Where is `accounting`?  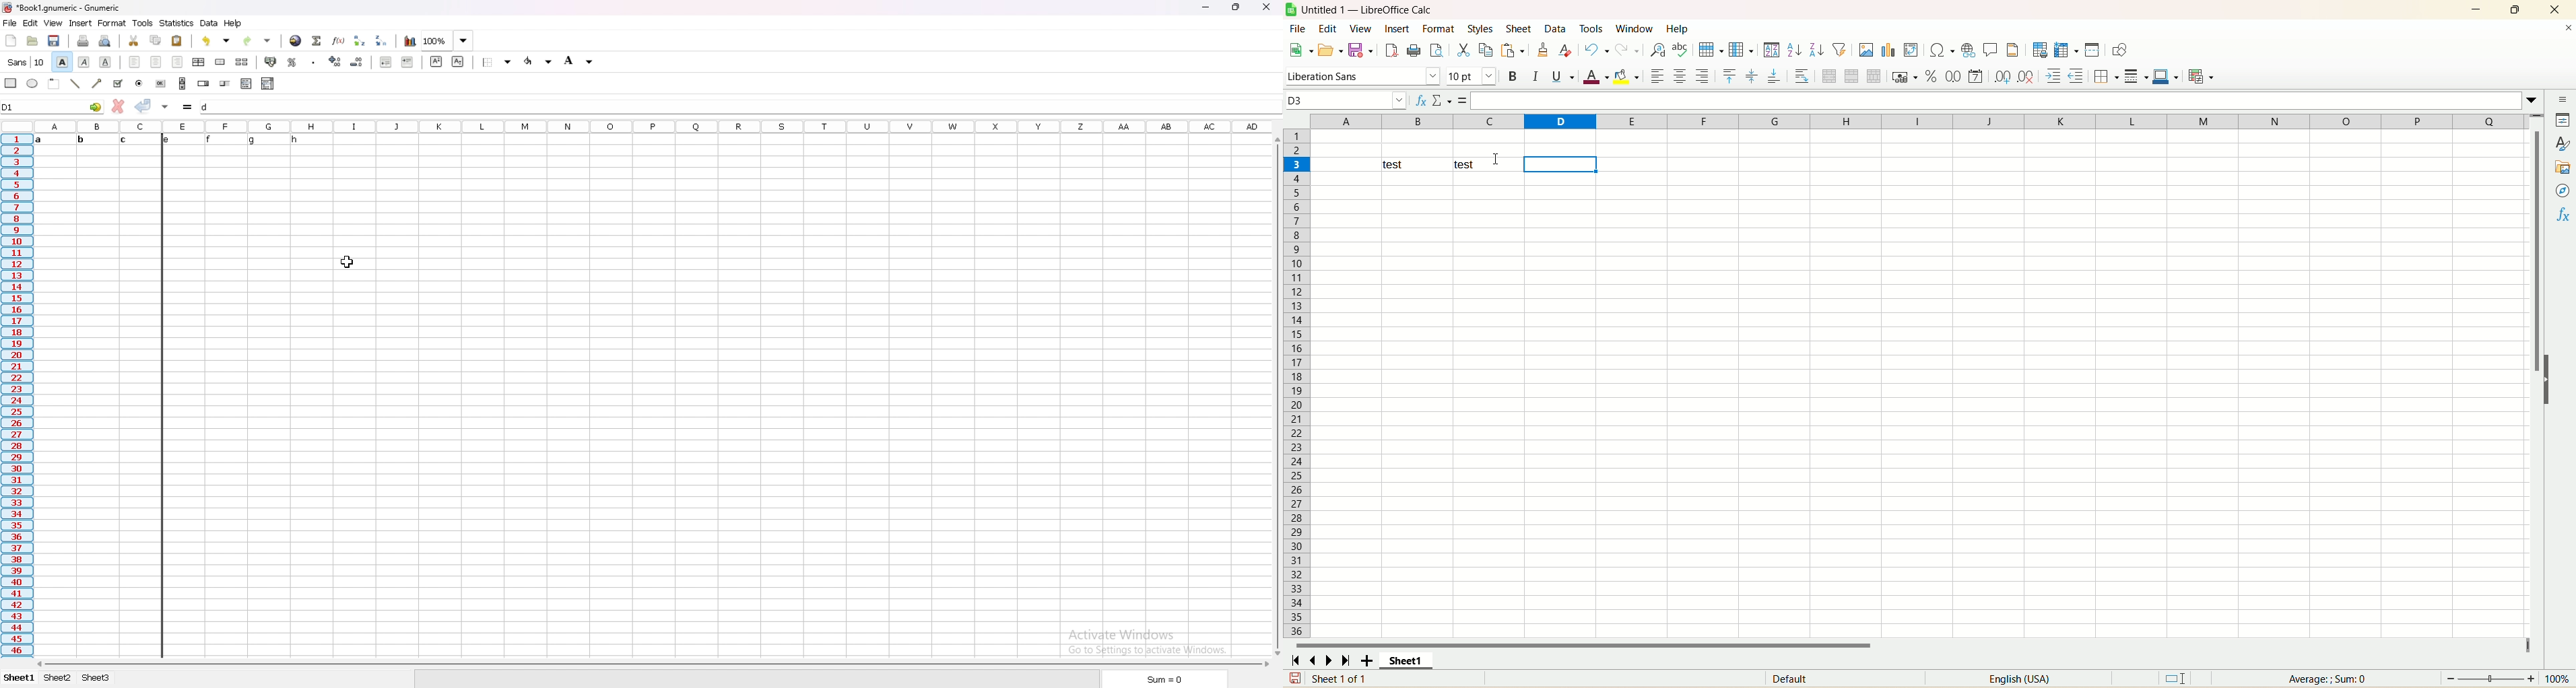
accounting is located at coordinates (271, 62).